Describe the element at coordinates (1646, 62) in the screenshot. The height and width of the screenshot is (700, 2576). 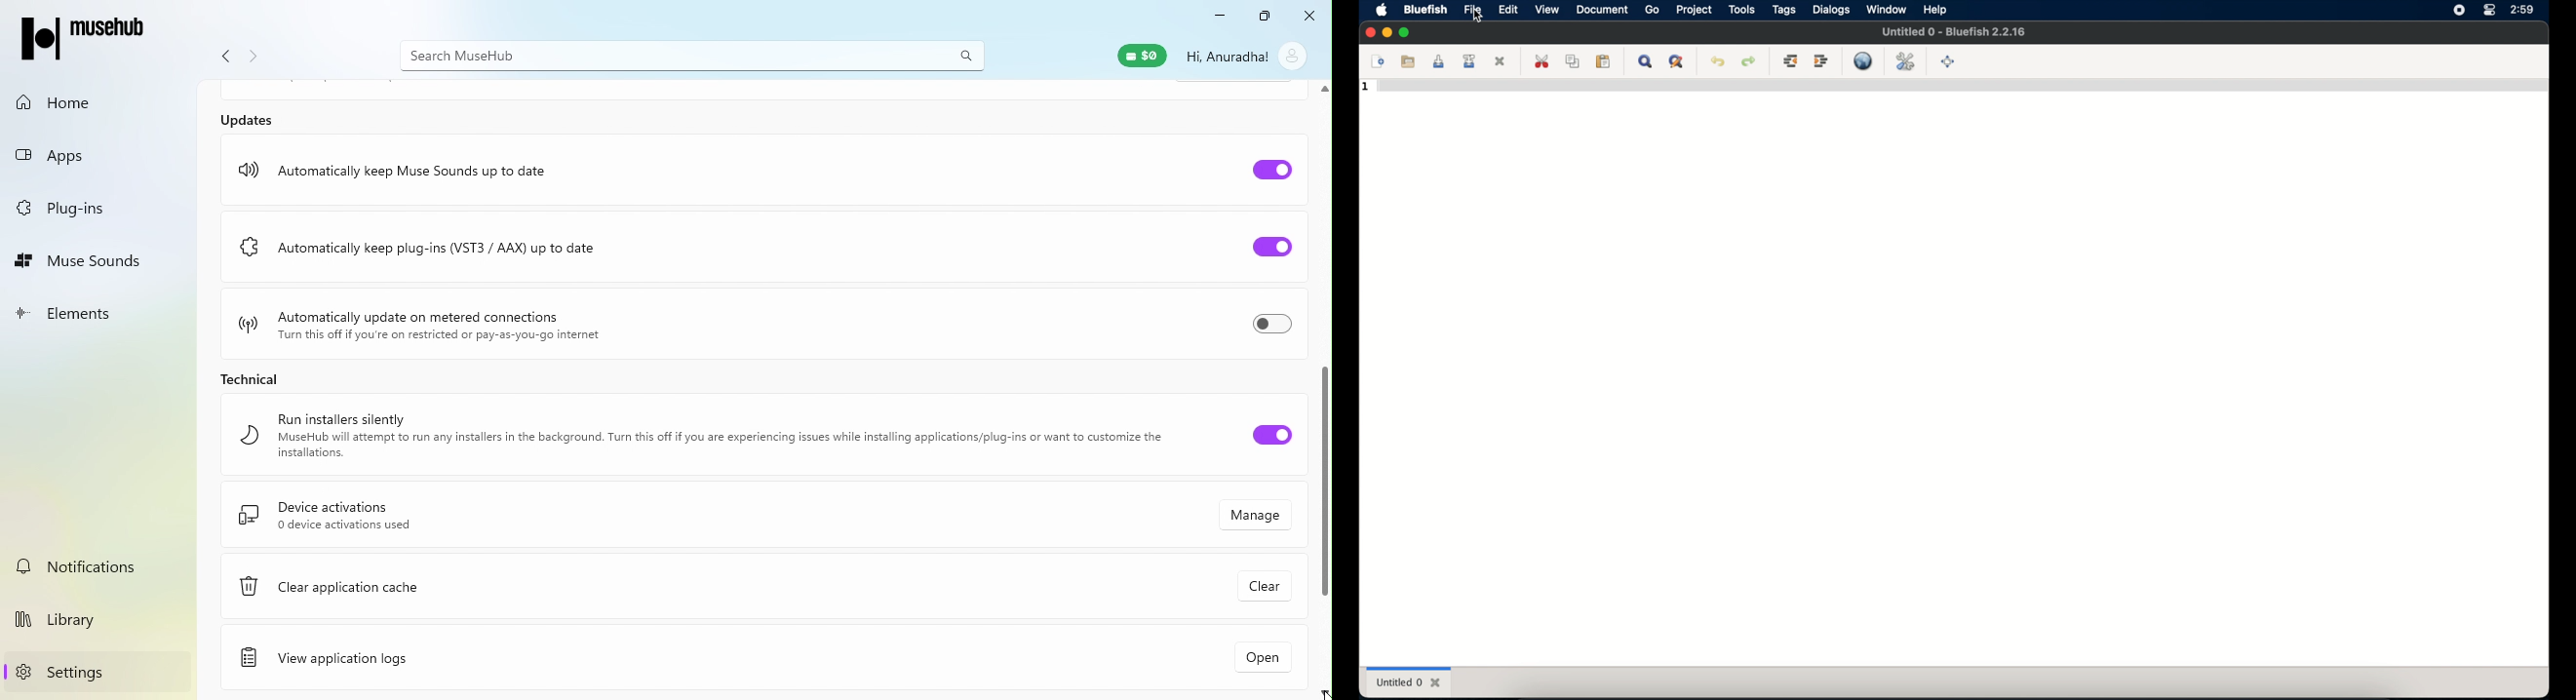
I see `show find bar` at that location.